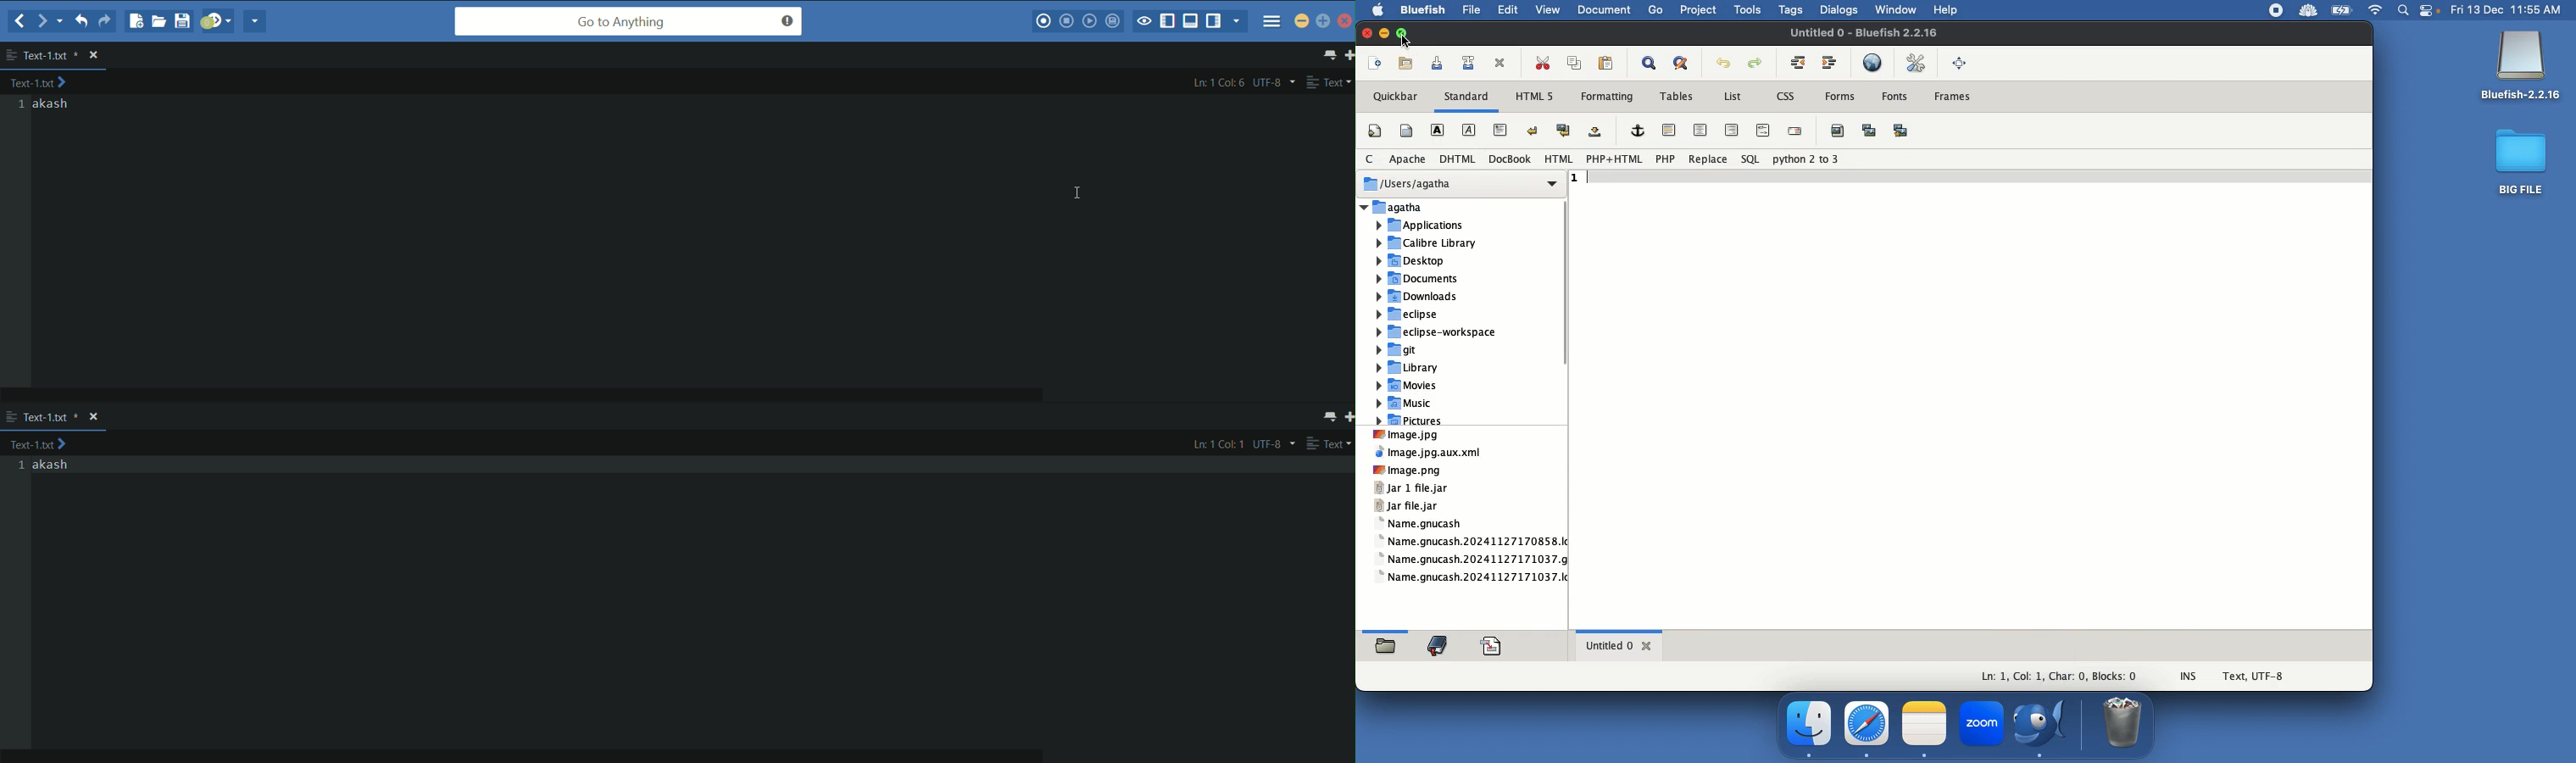 The width and height of the screenshot is (2576, 784). Describe the element at coordinates (1924, 721) in the screenshot. I see `note` at that location.